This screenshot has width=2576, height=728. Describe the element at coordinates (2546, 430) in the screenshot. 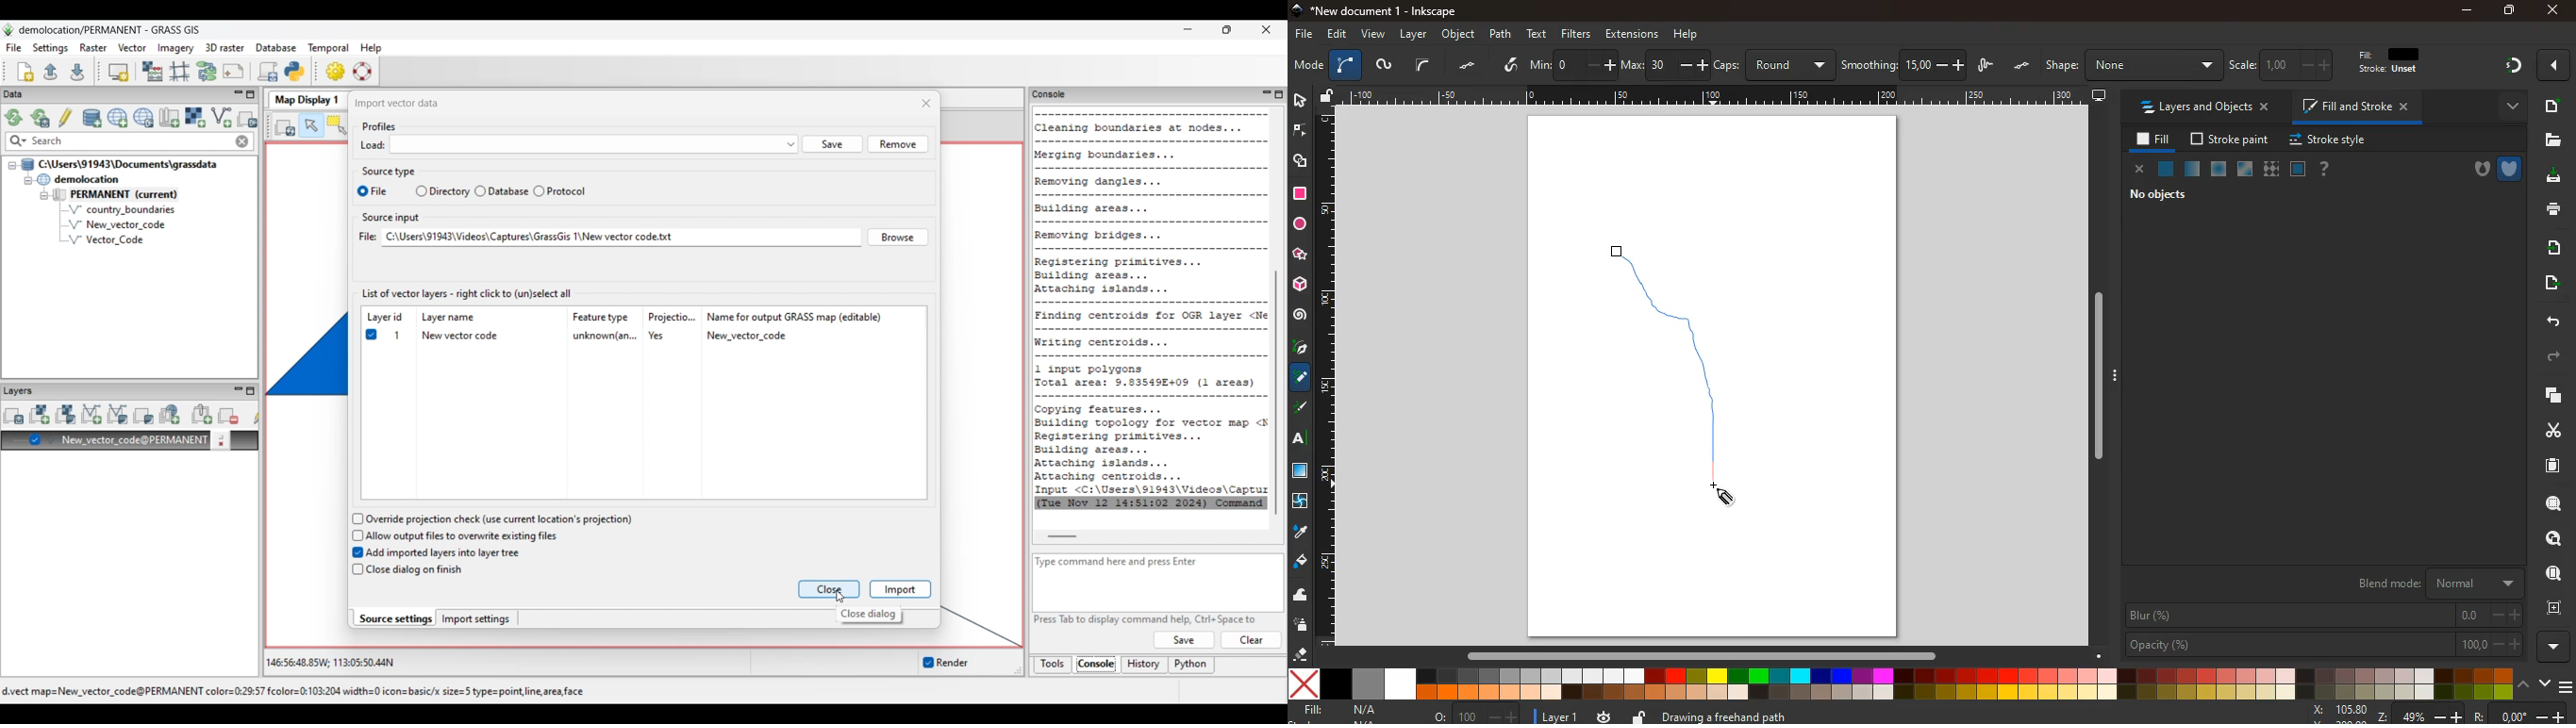

I see `cut` at that location.